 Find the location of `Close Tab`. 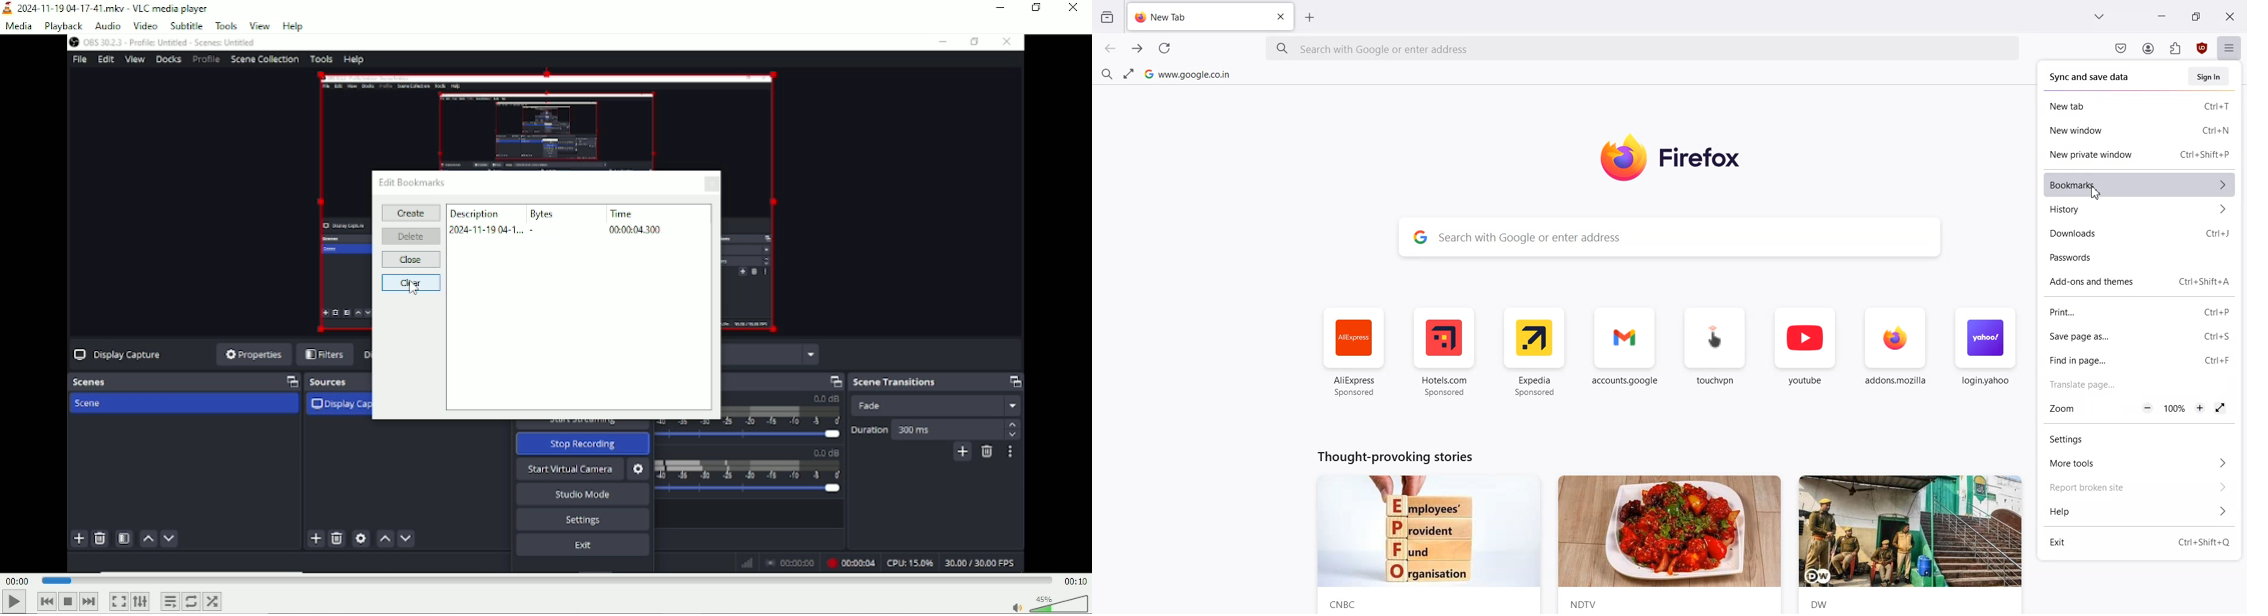

Close Tab is located at coordinates (1281, 17).